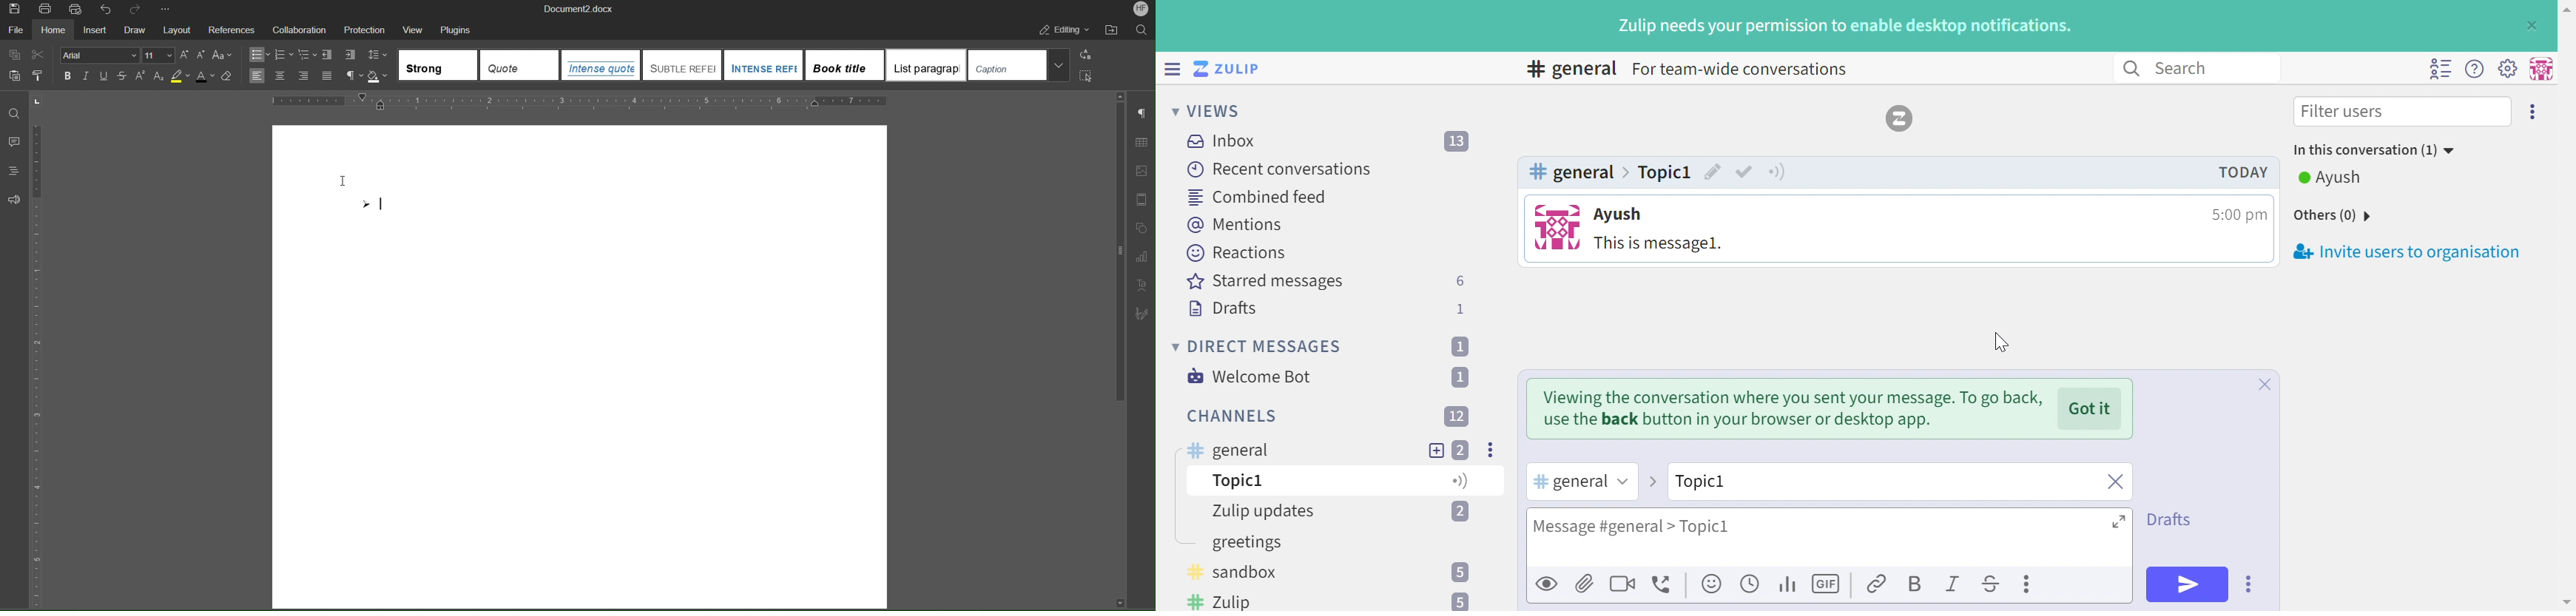  What do you see at coordinates (1460, 512) in the screenshot?
I see `5` at bounding box center [1460, 512].